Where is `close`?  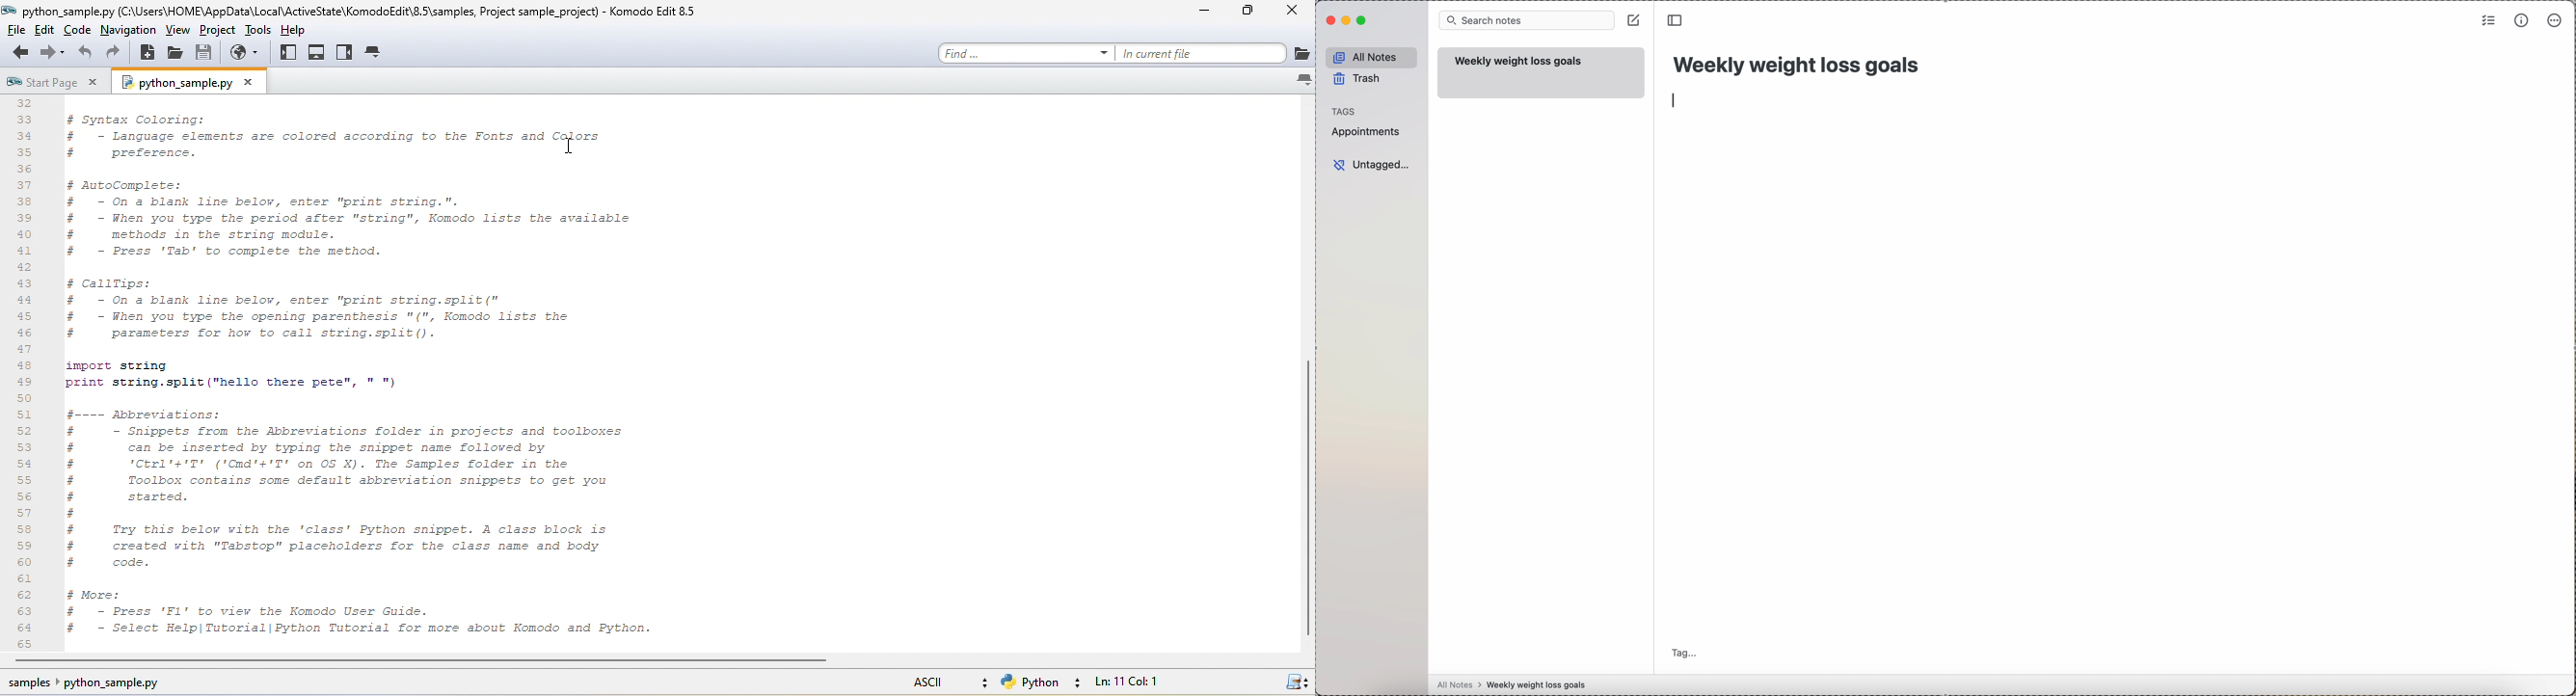 close is located at coordinates (1289, 13).